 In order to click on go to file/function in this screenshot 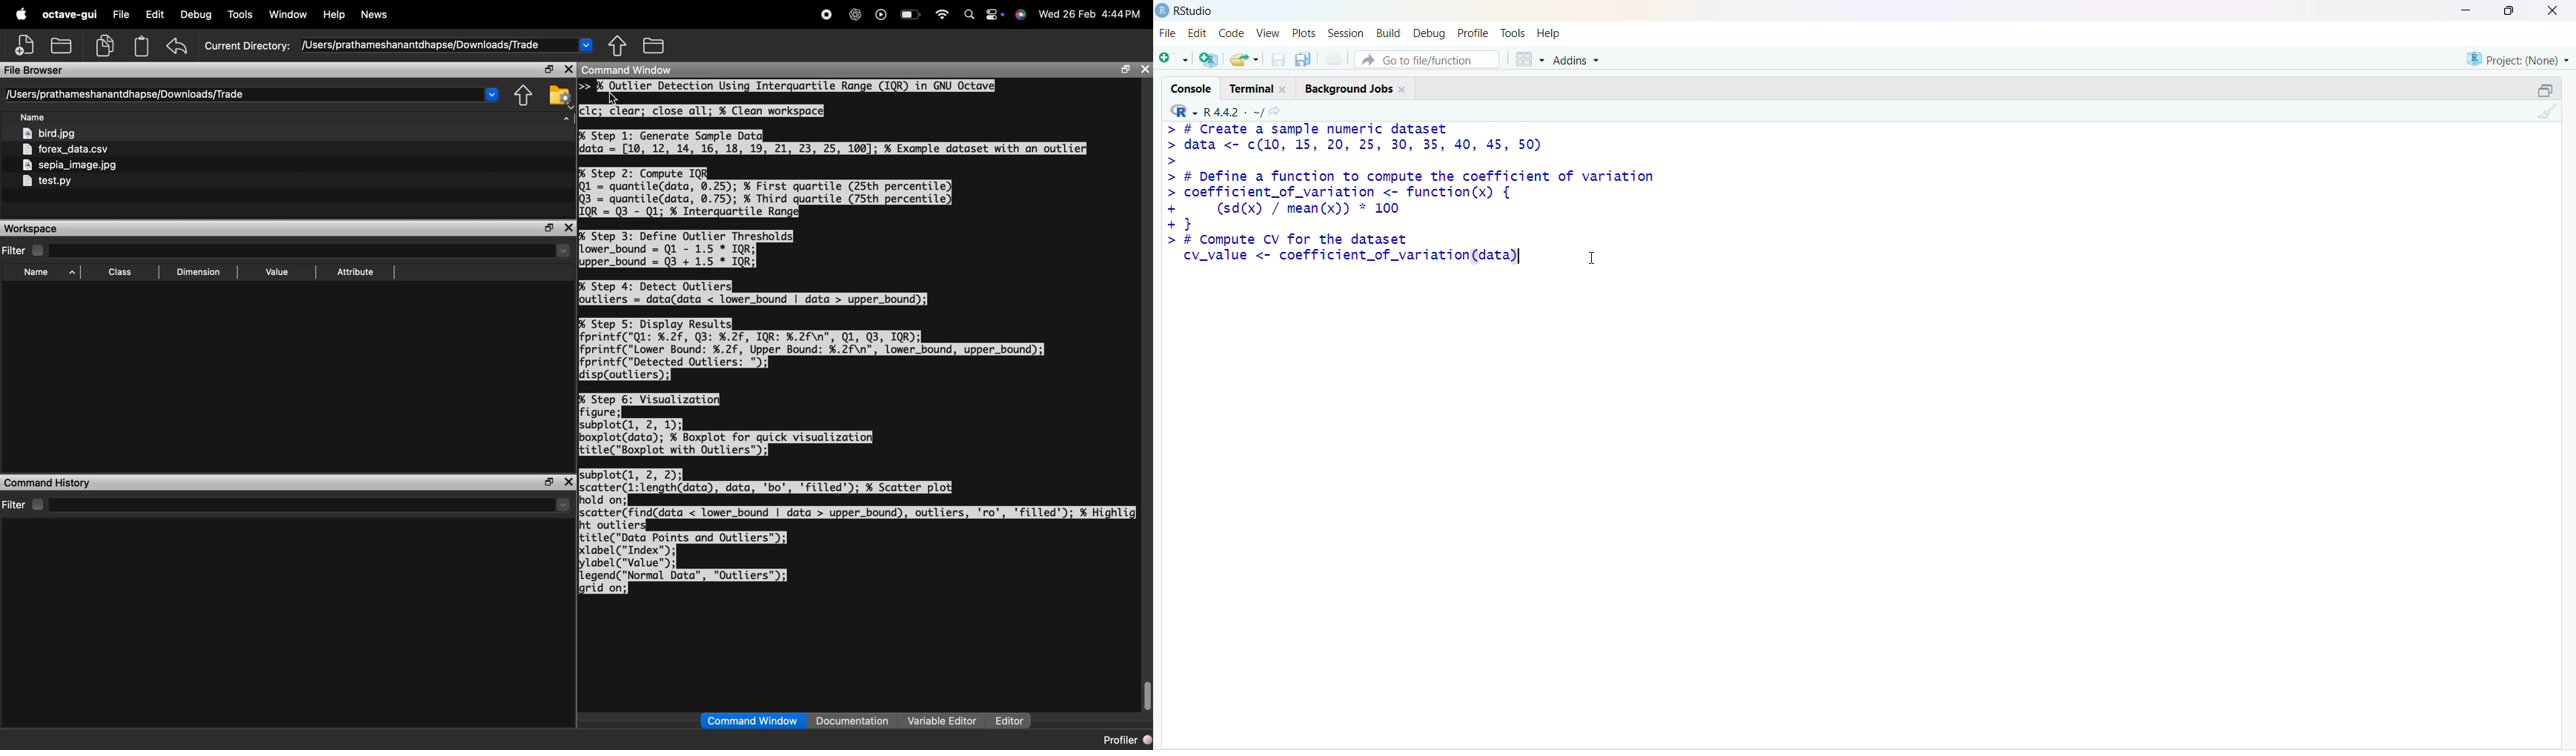, I will do `click(1427, 60)`.